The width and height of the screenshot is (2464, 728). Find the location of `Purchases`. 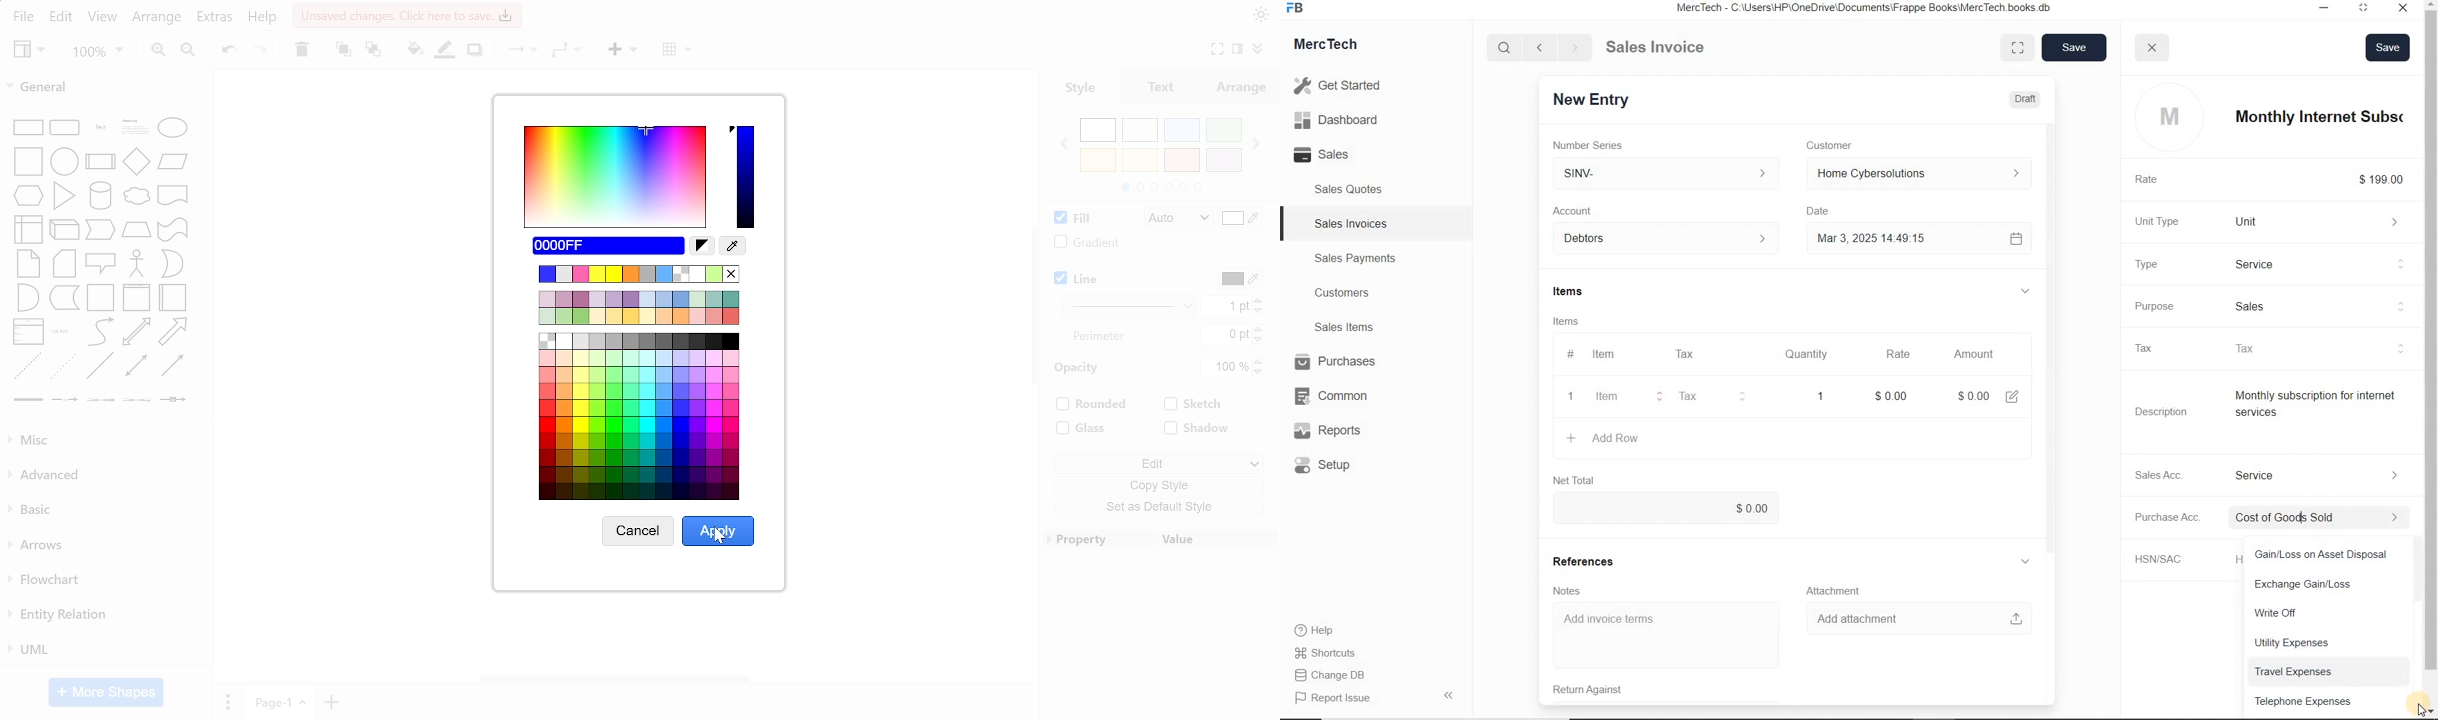

Purchases is located at coordinates (1337, 363).